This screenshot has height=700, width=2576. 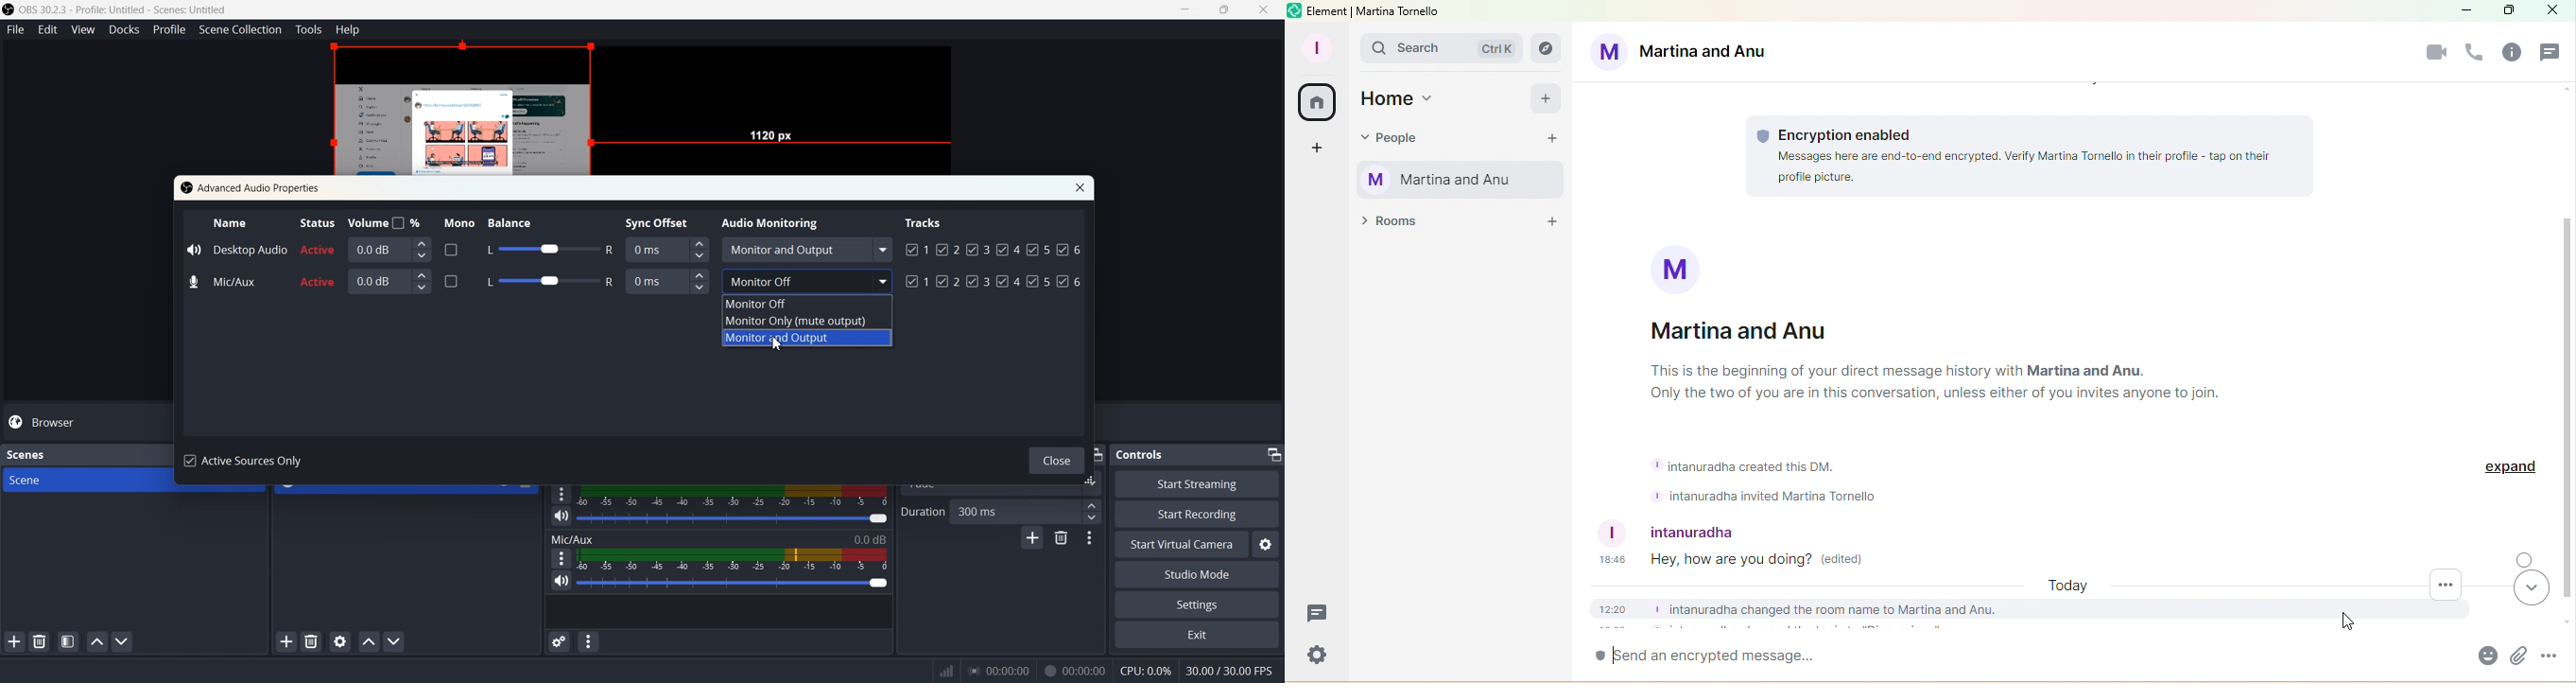 What do you see at coordinates (1081, 188) in the screenshot?
I see `Close` at bounding box center [1081, 188].